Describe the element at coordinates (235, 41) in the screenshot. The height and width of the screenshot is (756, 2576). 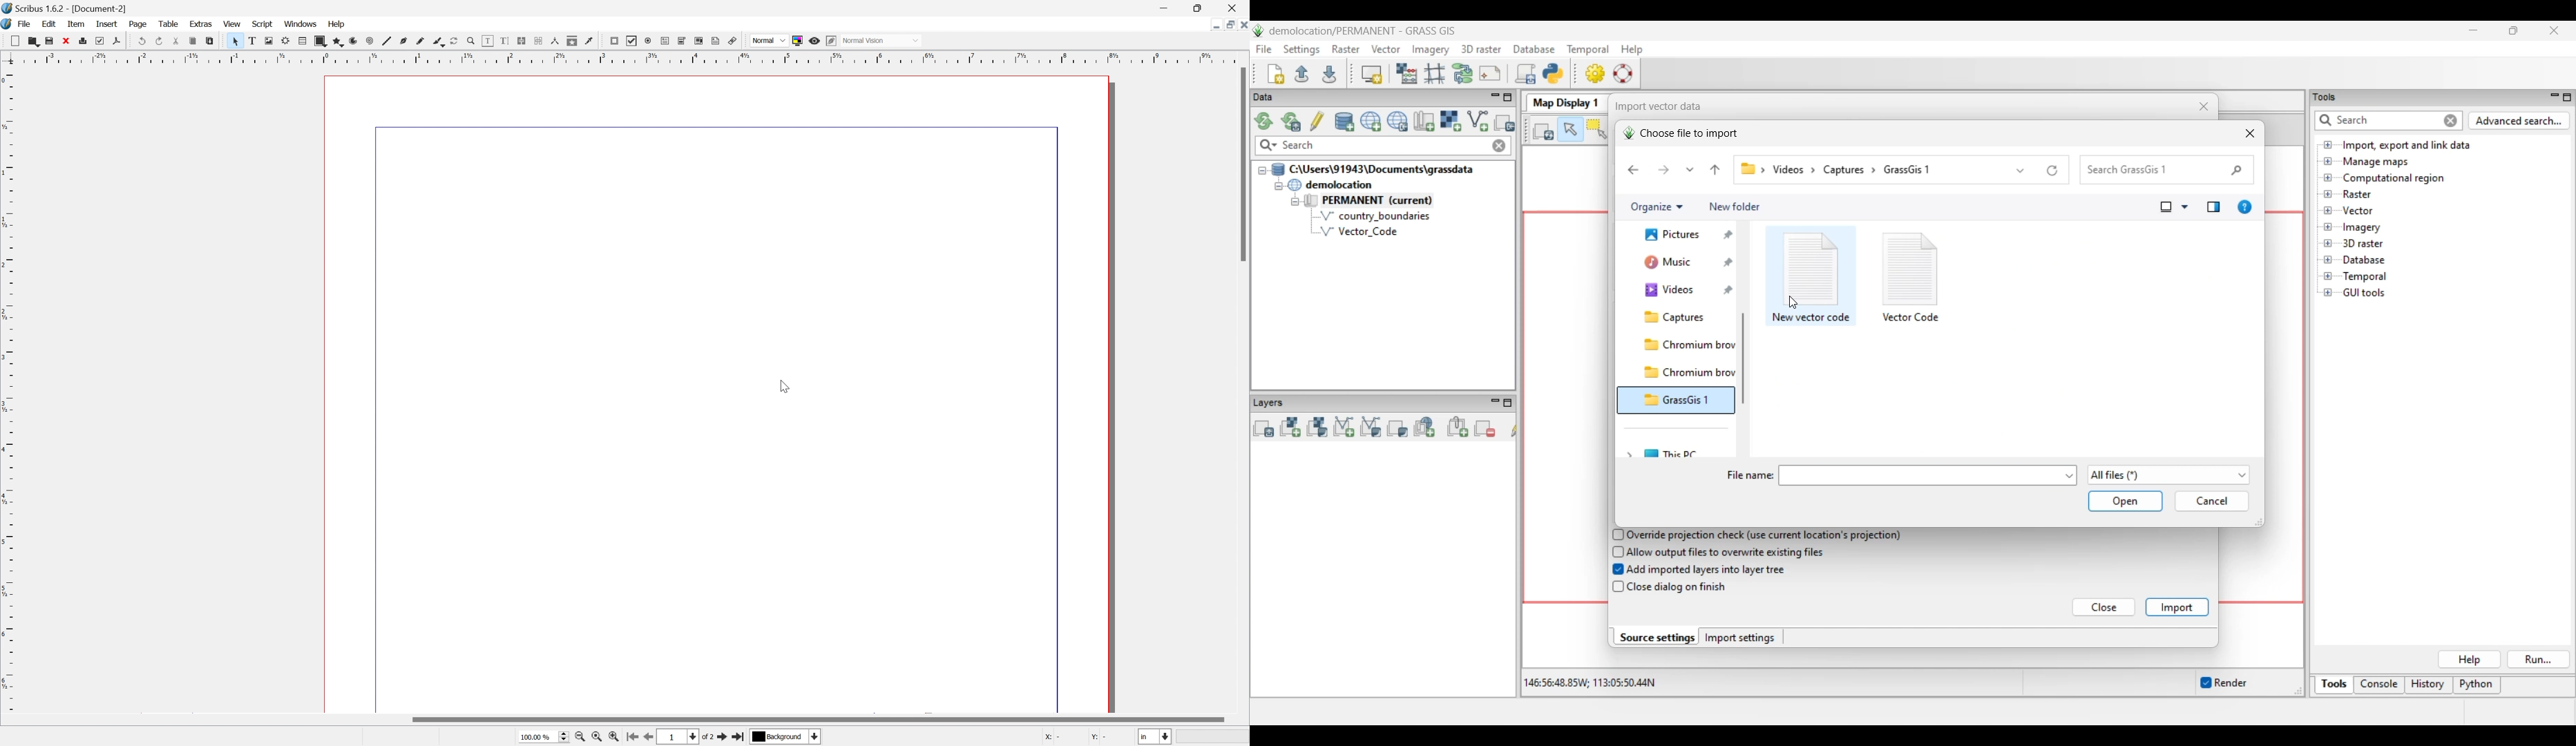
I see `Select item` at that location.